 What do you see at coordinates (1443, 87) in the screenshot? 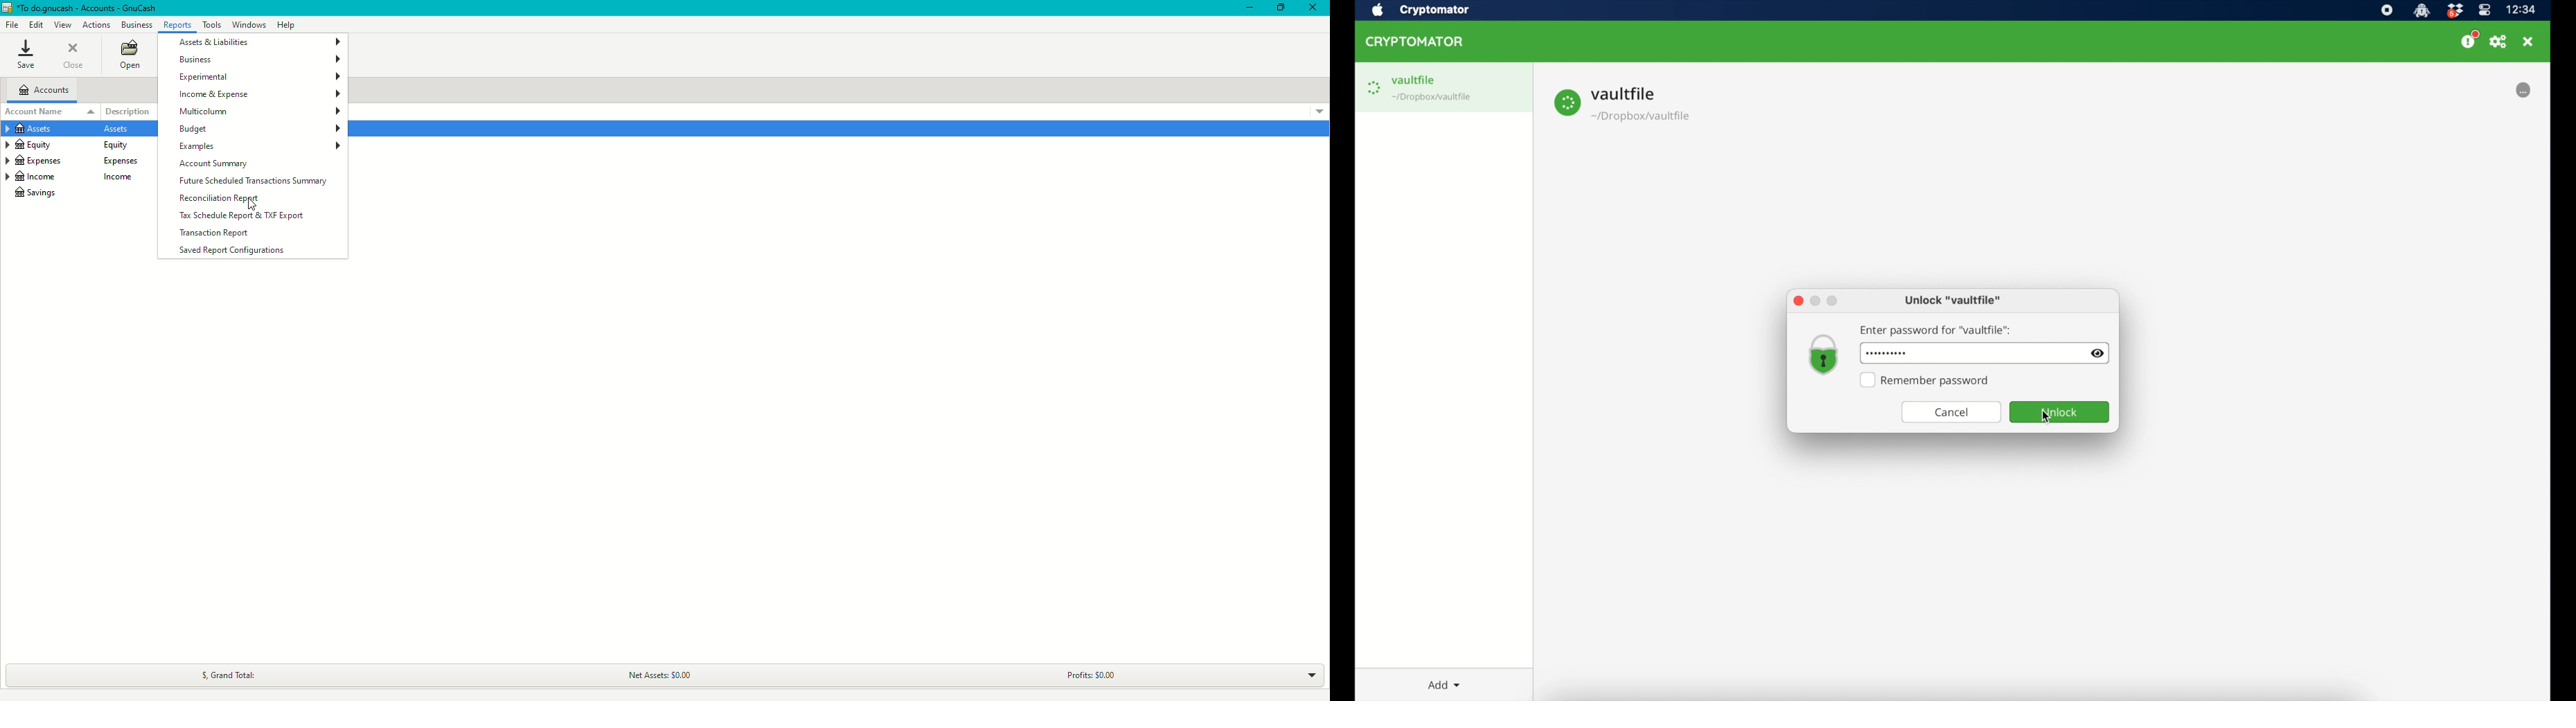
I see `vaultfile` at bounding box center [1443, 87].